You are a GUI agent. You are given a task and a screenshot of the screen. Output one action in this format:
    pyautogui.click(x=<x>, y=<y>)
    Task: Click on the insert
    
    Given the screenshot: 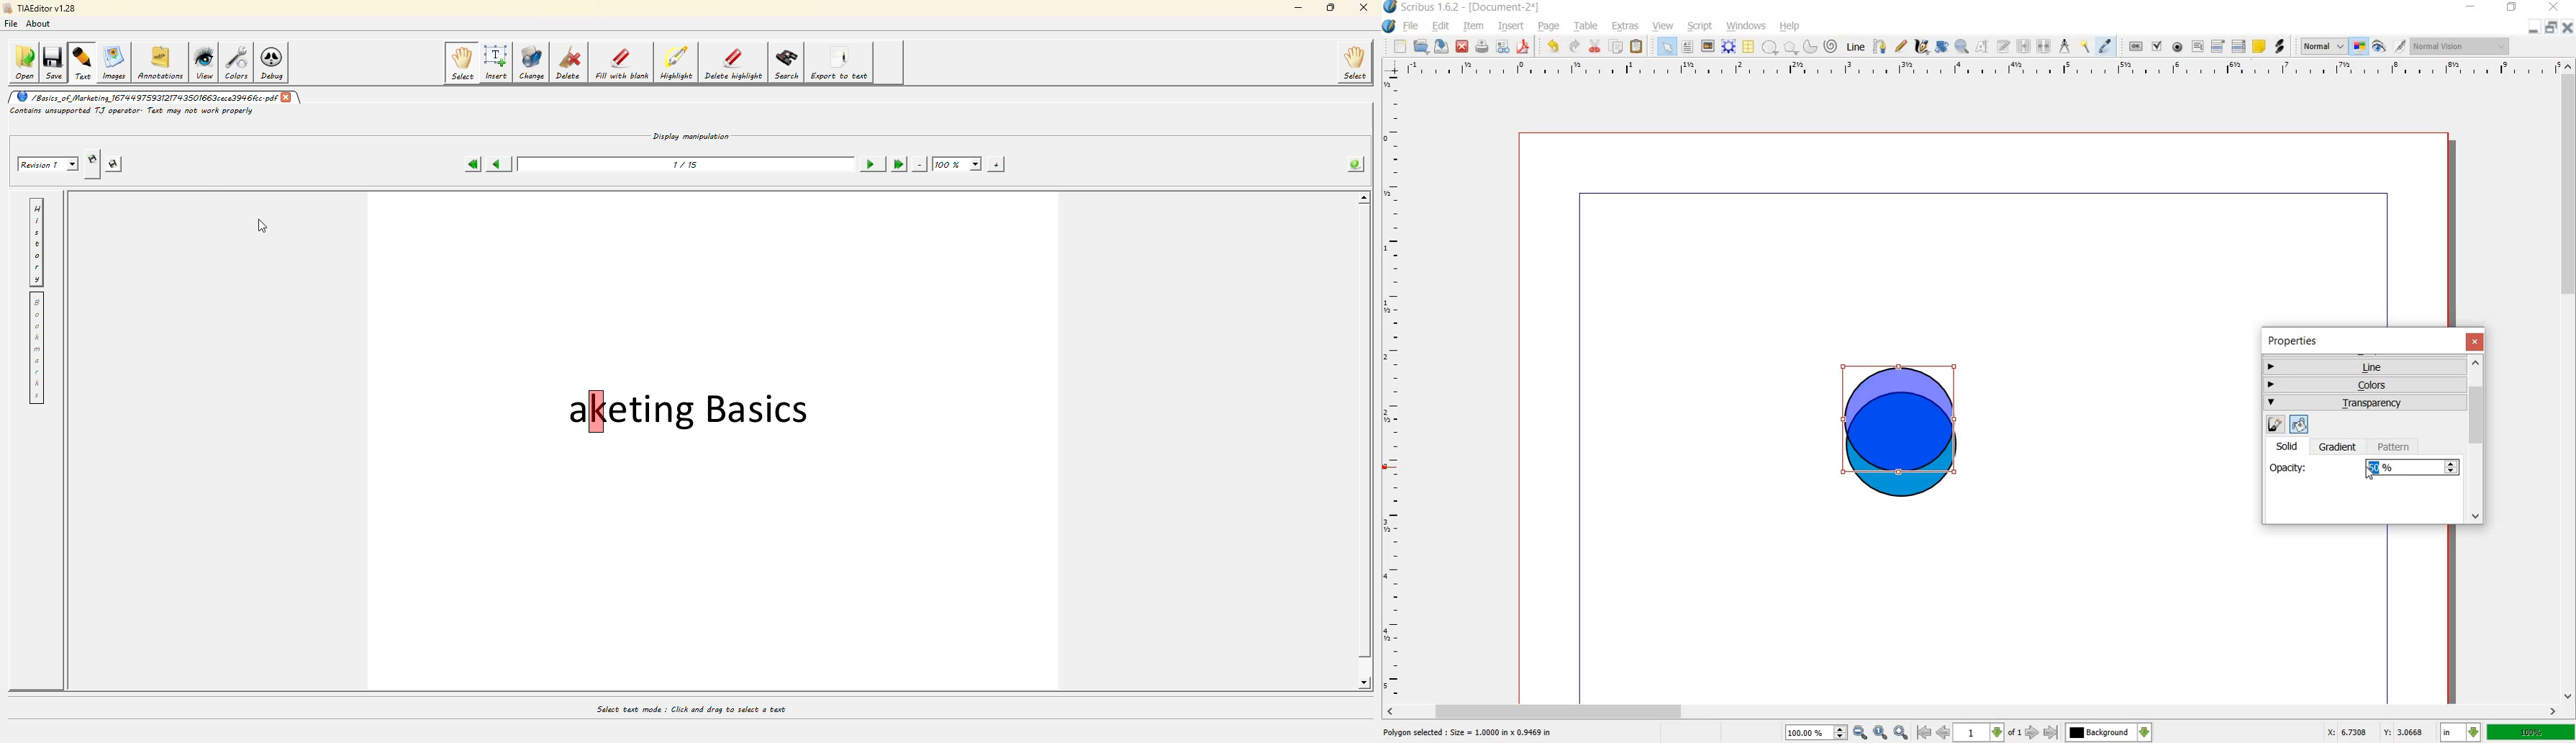 What is the action you would take?
    pyautogui.click(x=1512, y=27)
    